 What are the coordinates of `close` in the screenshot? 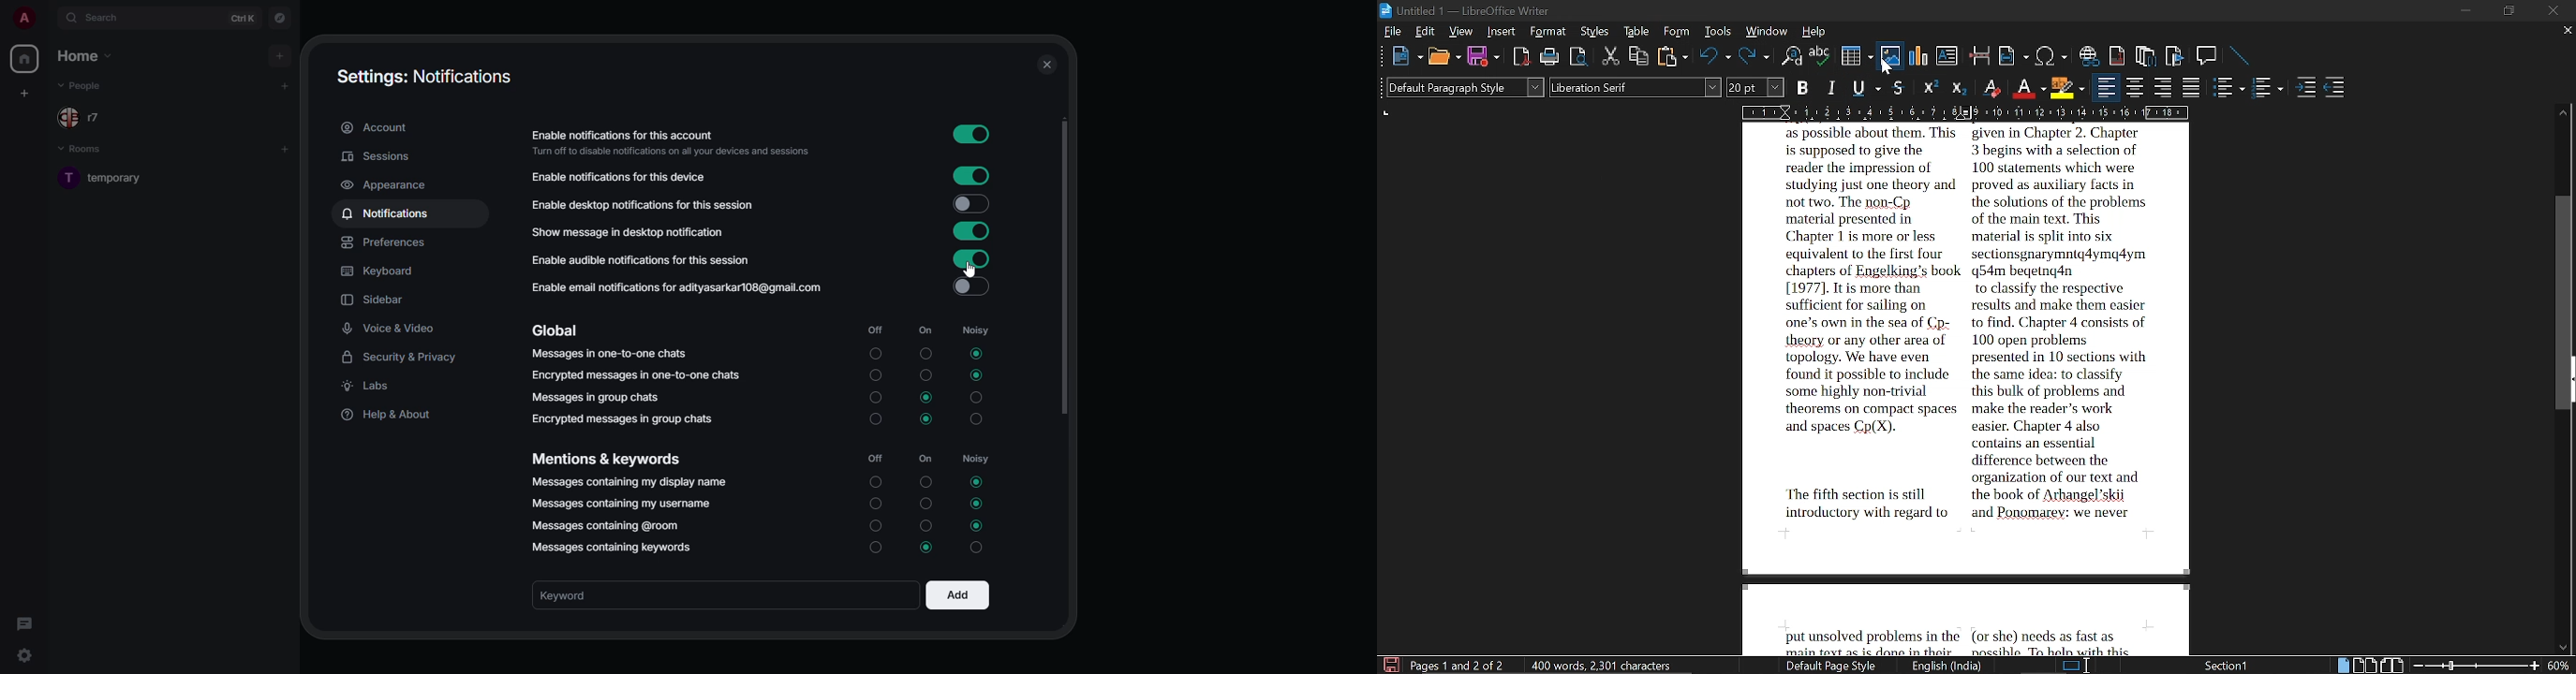 It's located at (2554, 8).